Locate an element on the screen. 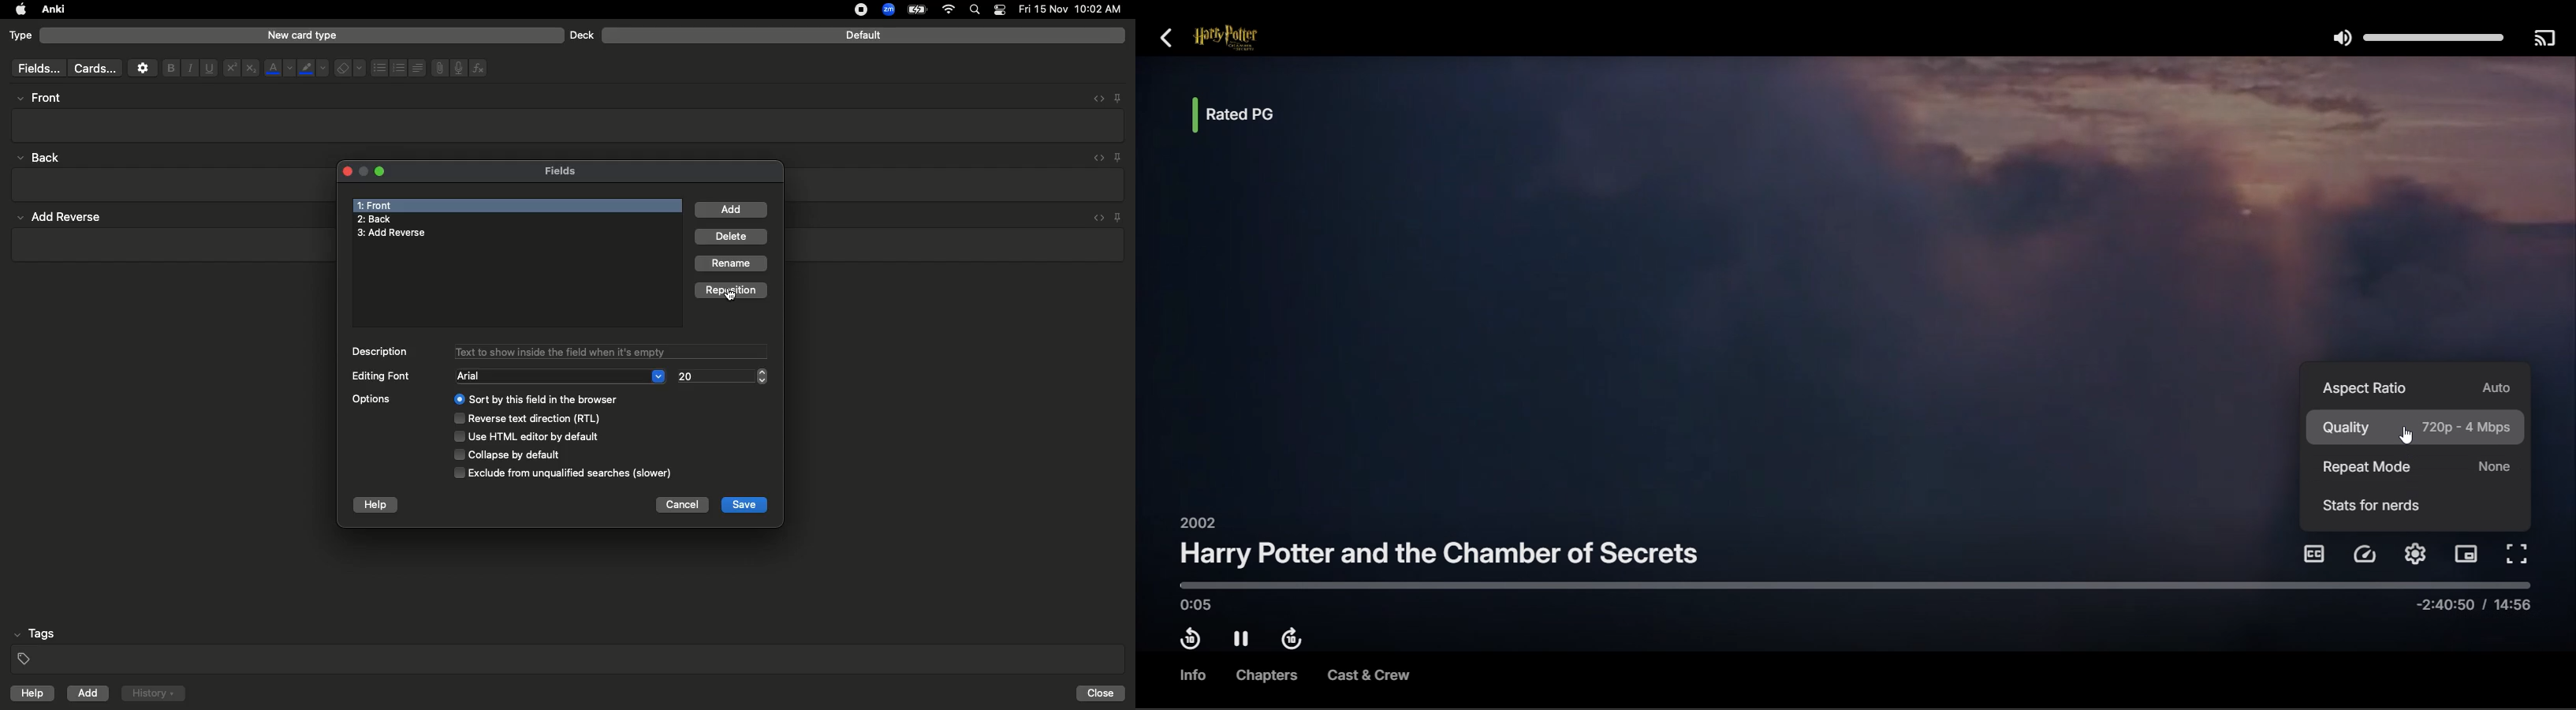 This screenshot has width=2576, height=728. Voice recorder is located at coordinates (457, 66).